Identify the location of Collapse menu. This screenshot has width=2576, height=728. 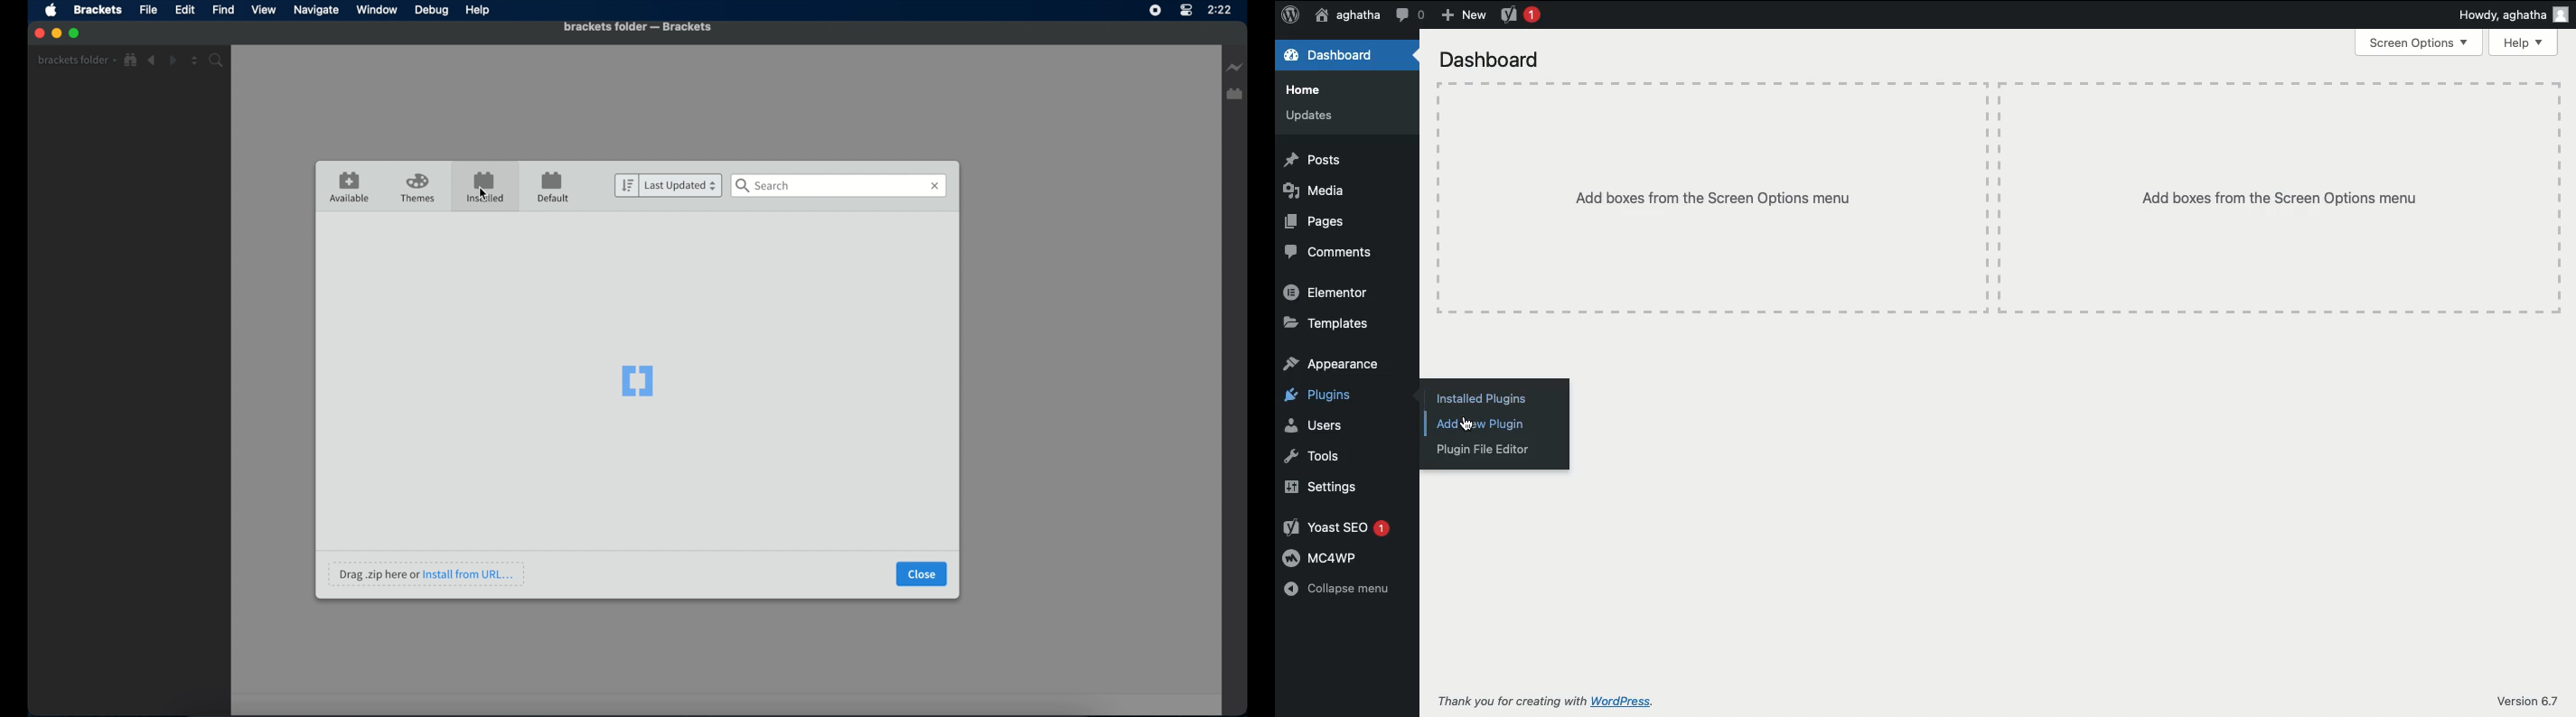
(1340, 590).